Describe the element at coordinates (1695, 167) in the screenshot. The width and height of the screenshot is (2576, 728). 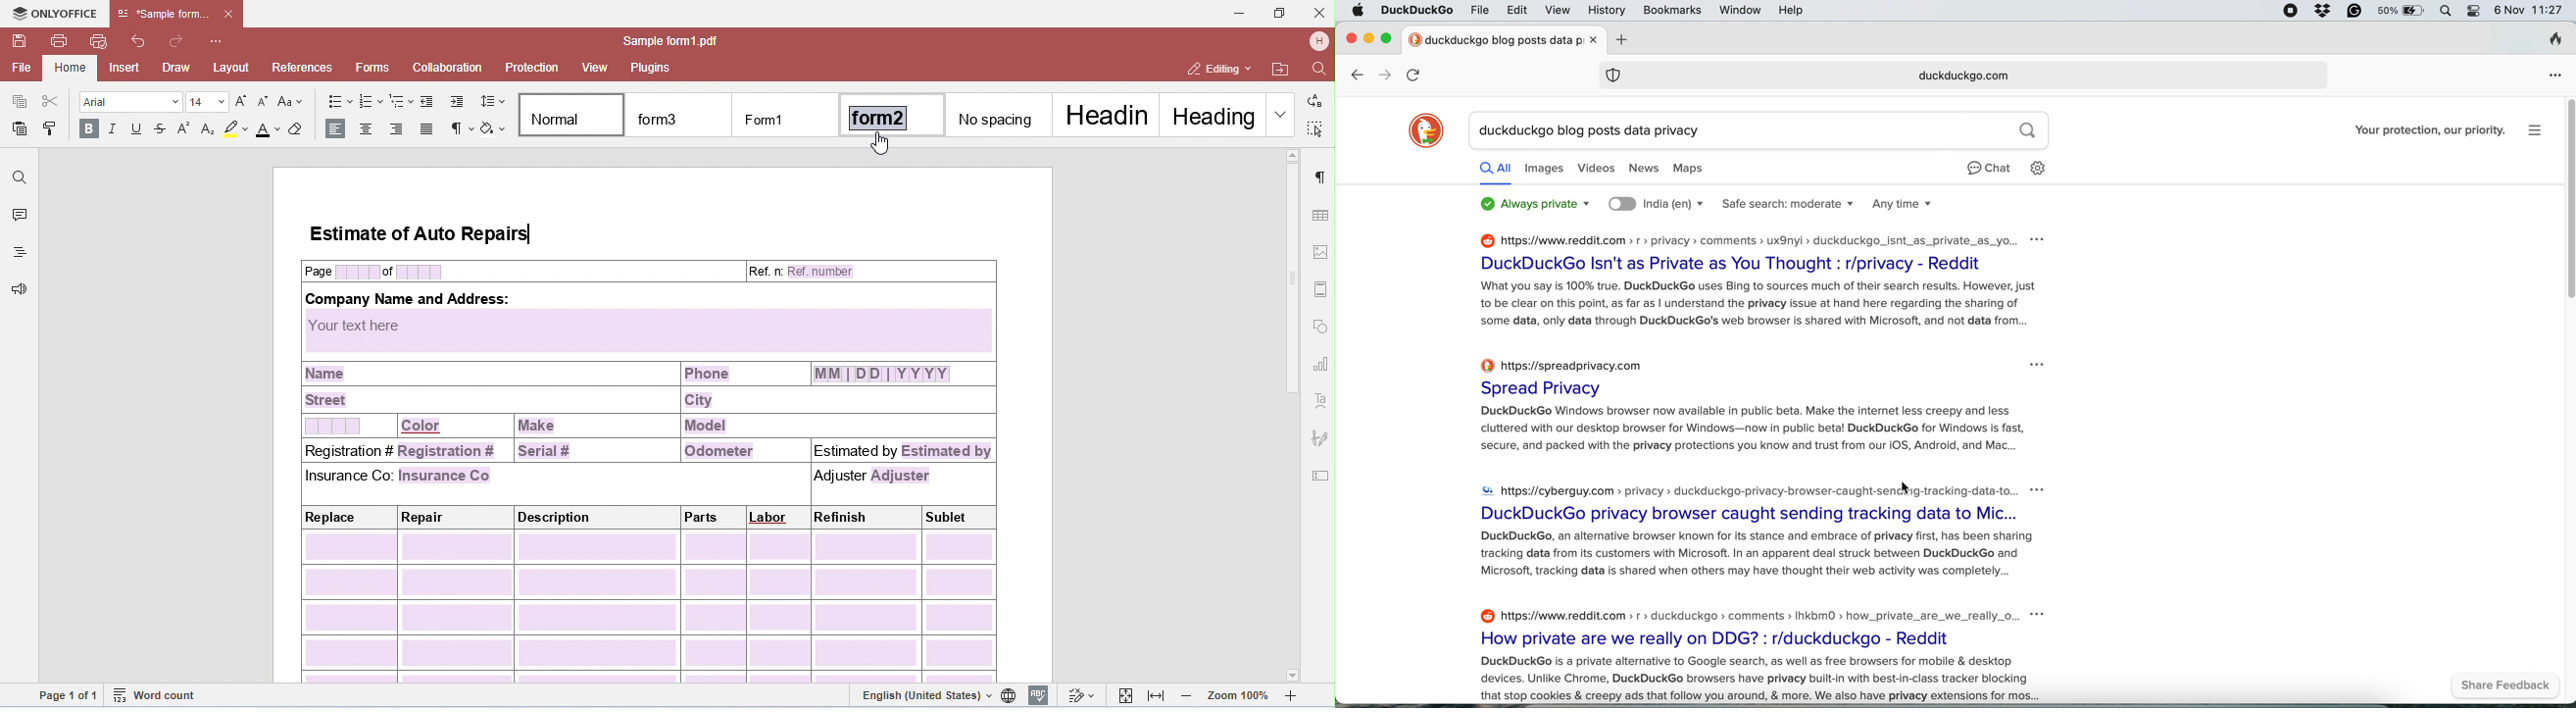
I see `maps` at that location.